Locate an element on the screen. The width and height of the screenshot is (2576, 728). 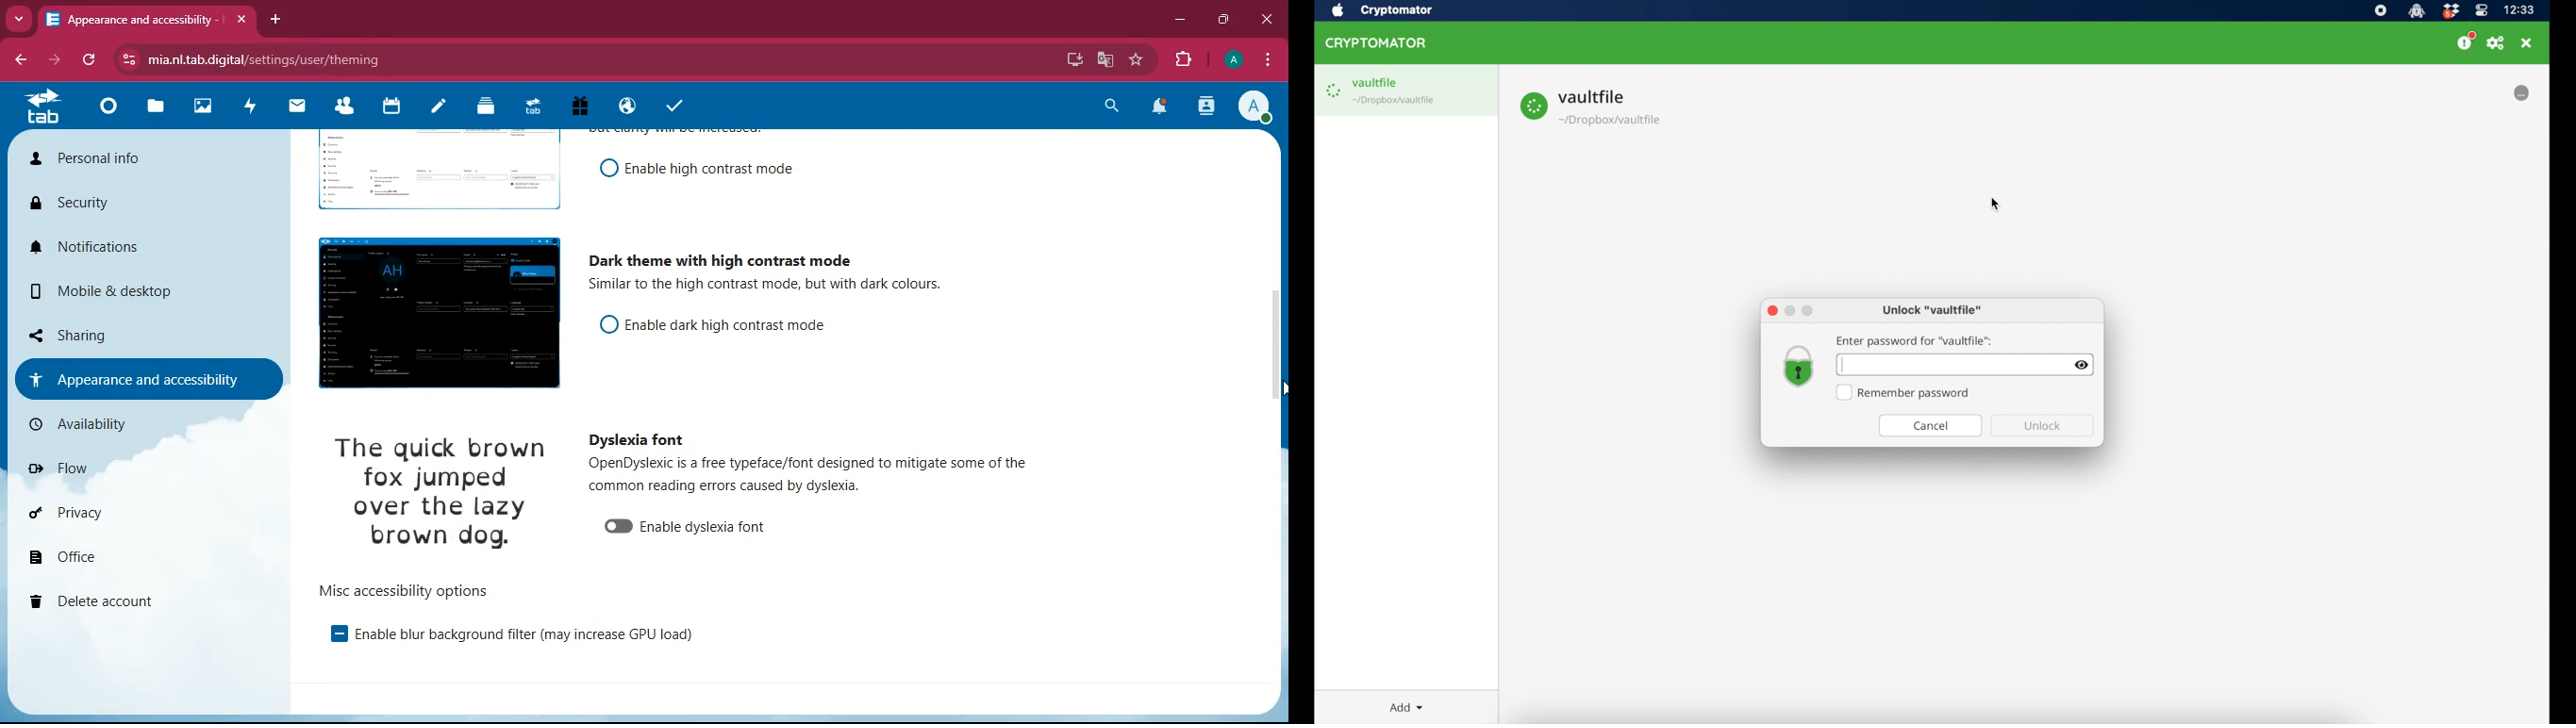
image is located at coordinates (432, 314).